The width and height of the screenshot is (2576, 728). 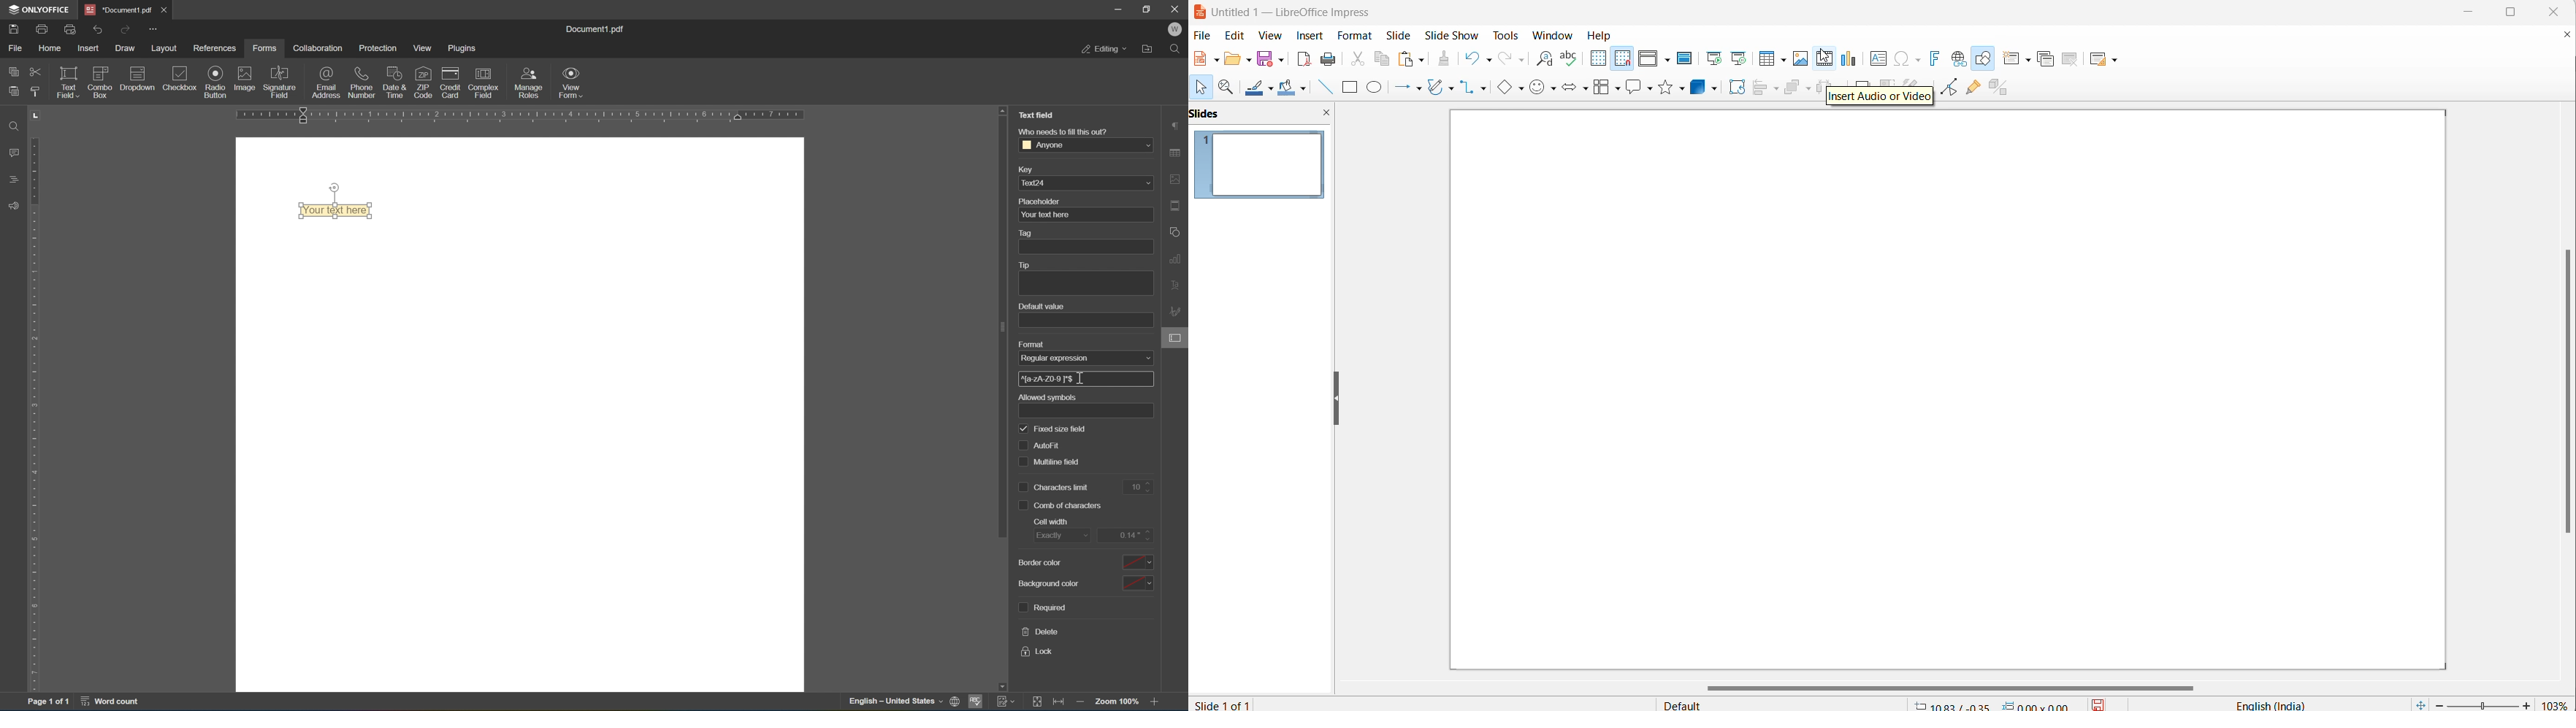 I want to click on form settings, so click(x=1177, y=337).